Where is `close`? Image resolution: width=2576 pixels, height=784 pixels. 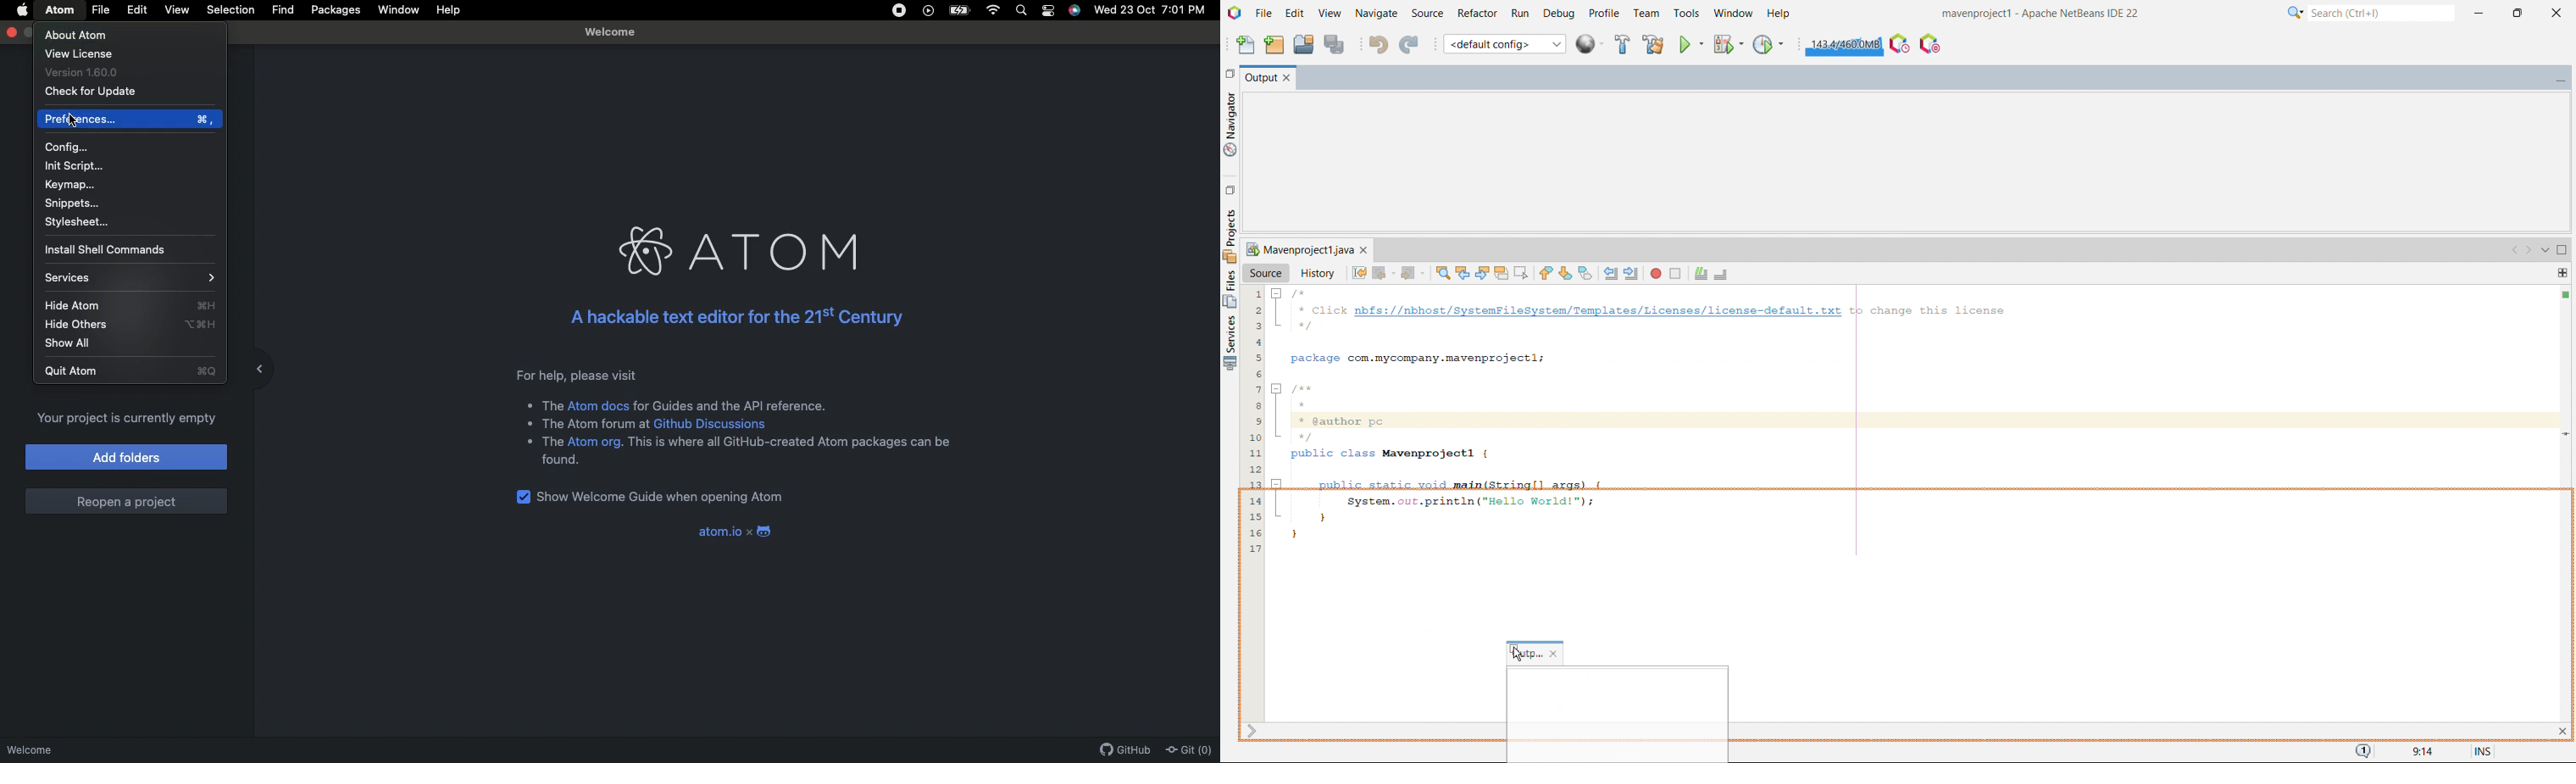
close is located at coordinates (1555, 653).